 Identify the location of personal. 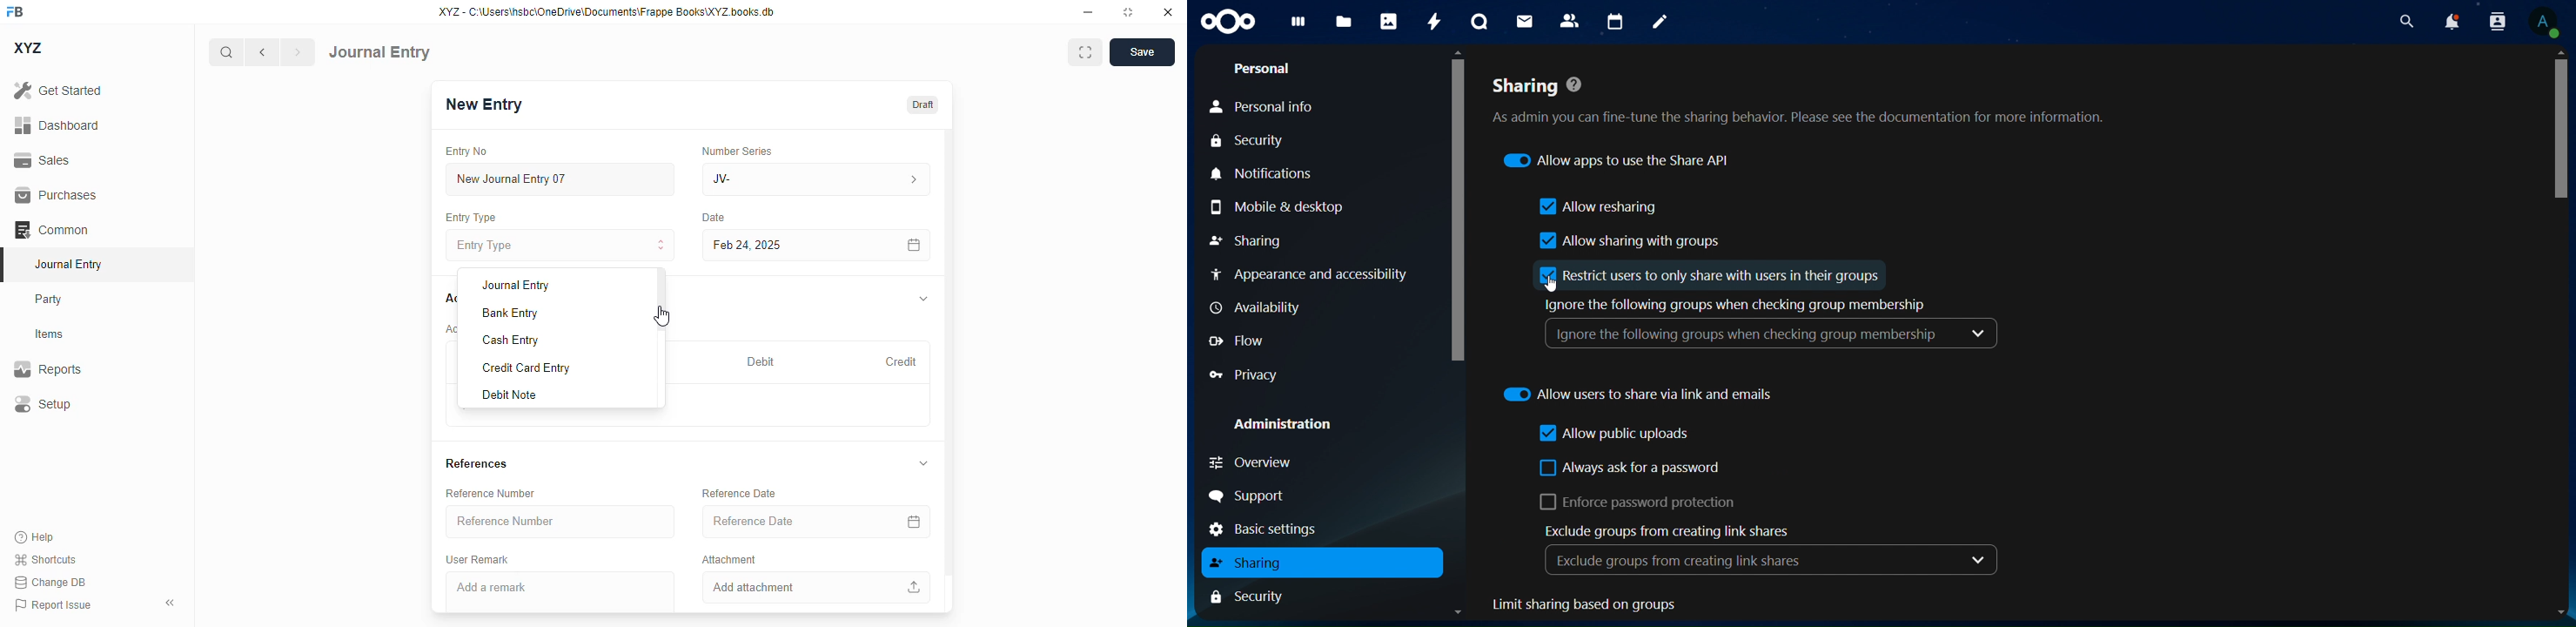
(1264, 69).